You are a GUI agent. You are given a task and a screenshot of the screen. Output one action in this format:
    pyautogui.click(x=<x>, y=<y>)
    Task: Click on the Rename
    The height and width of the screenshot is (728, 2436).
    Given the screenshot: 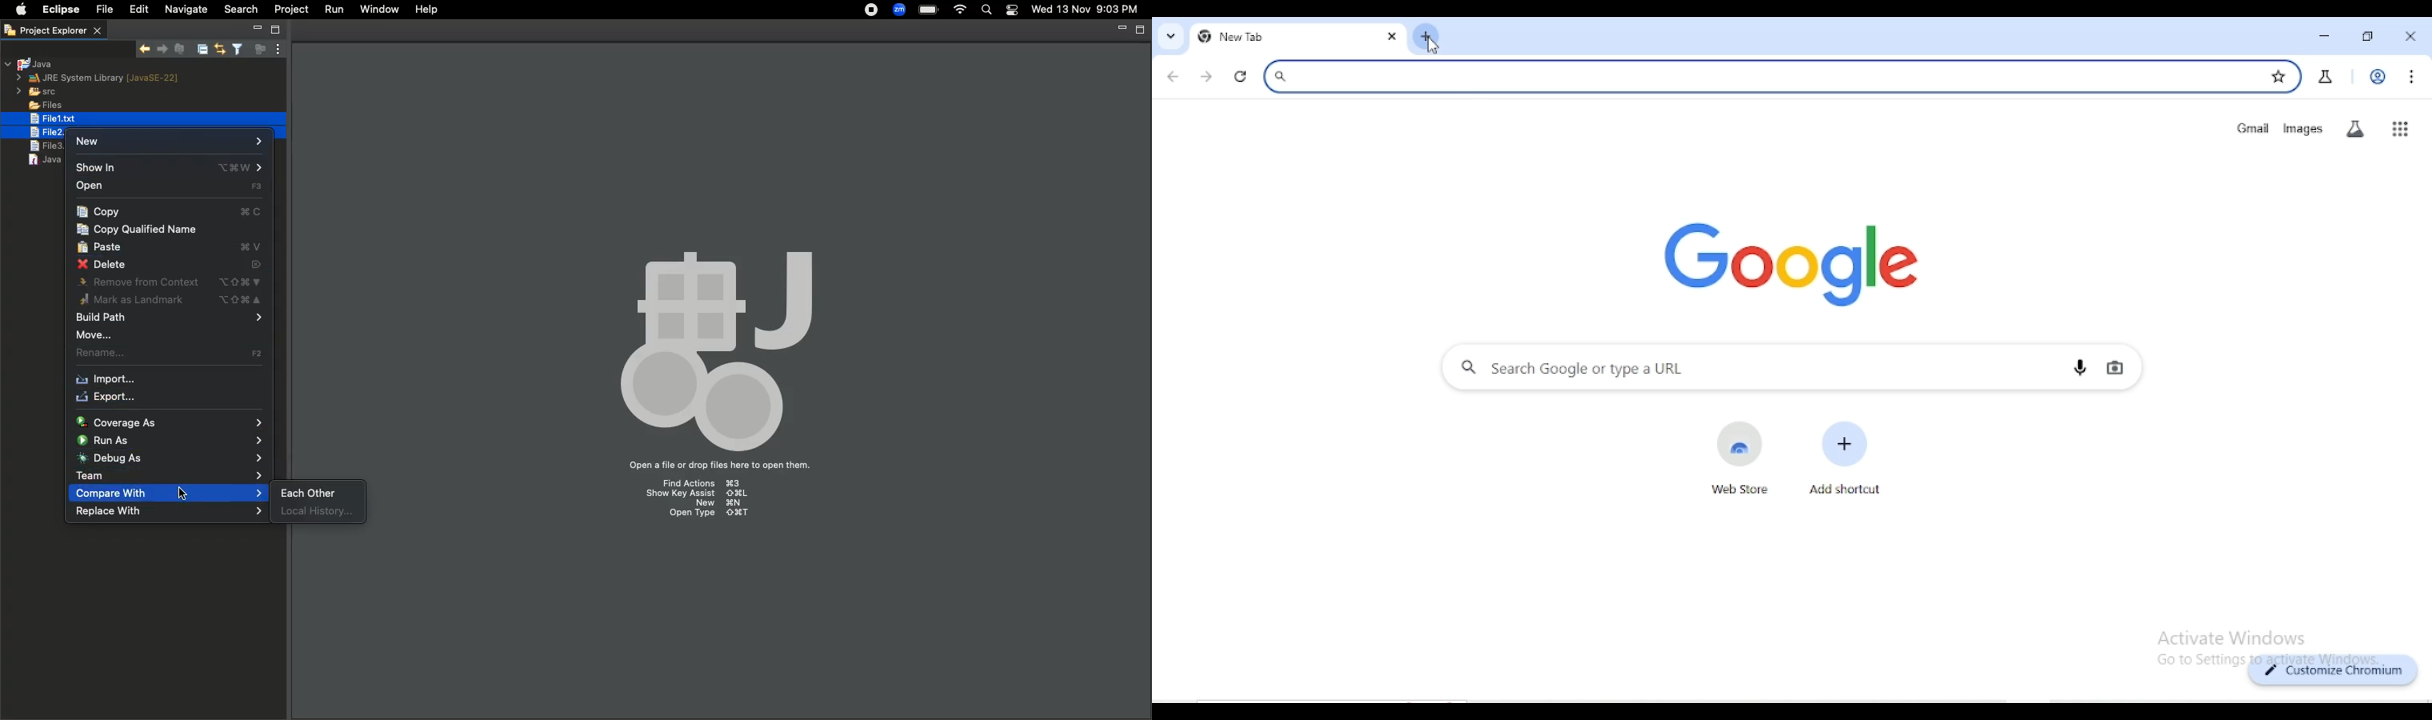 What is the action you would take?
    pyautogui.click(x=169, y=352)
    